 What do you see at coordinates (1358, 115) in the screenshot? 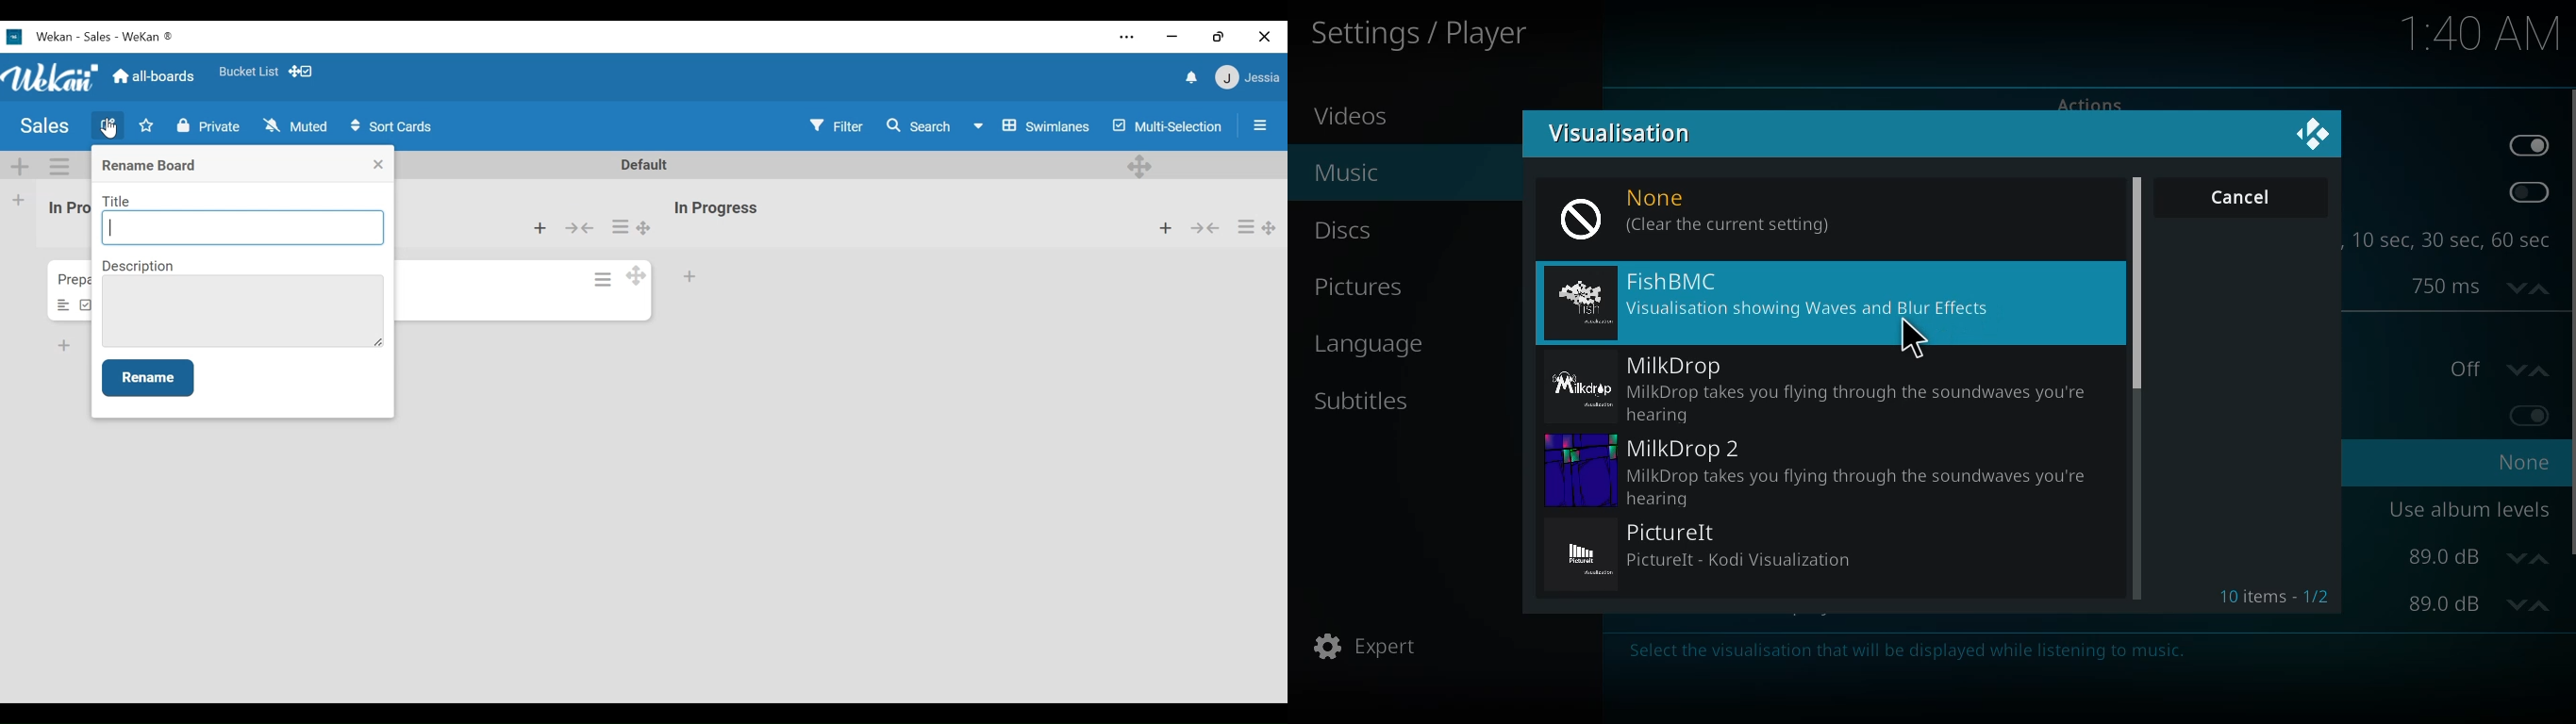
I see `videos` at bounding box center [1358, 115].